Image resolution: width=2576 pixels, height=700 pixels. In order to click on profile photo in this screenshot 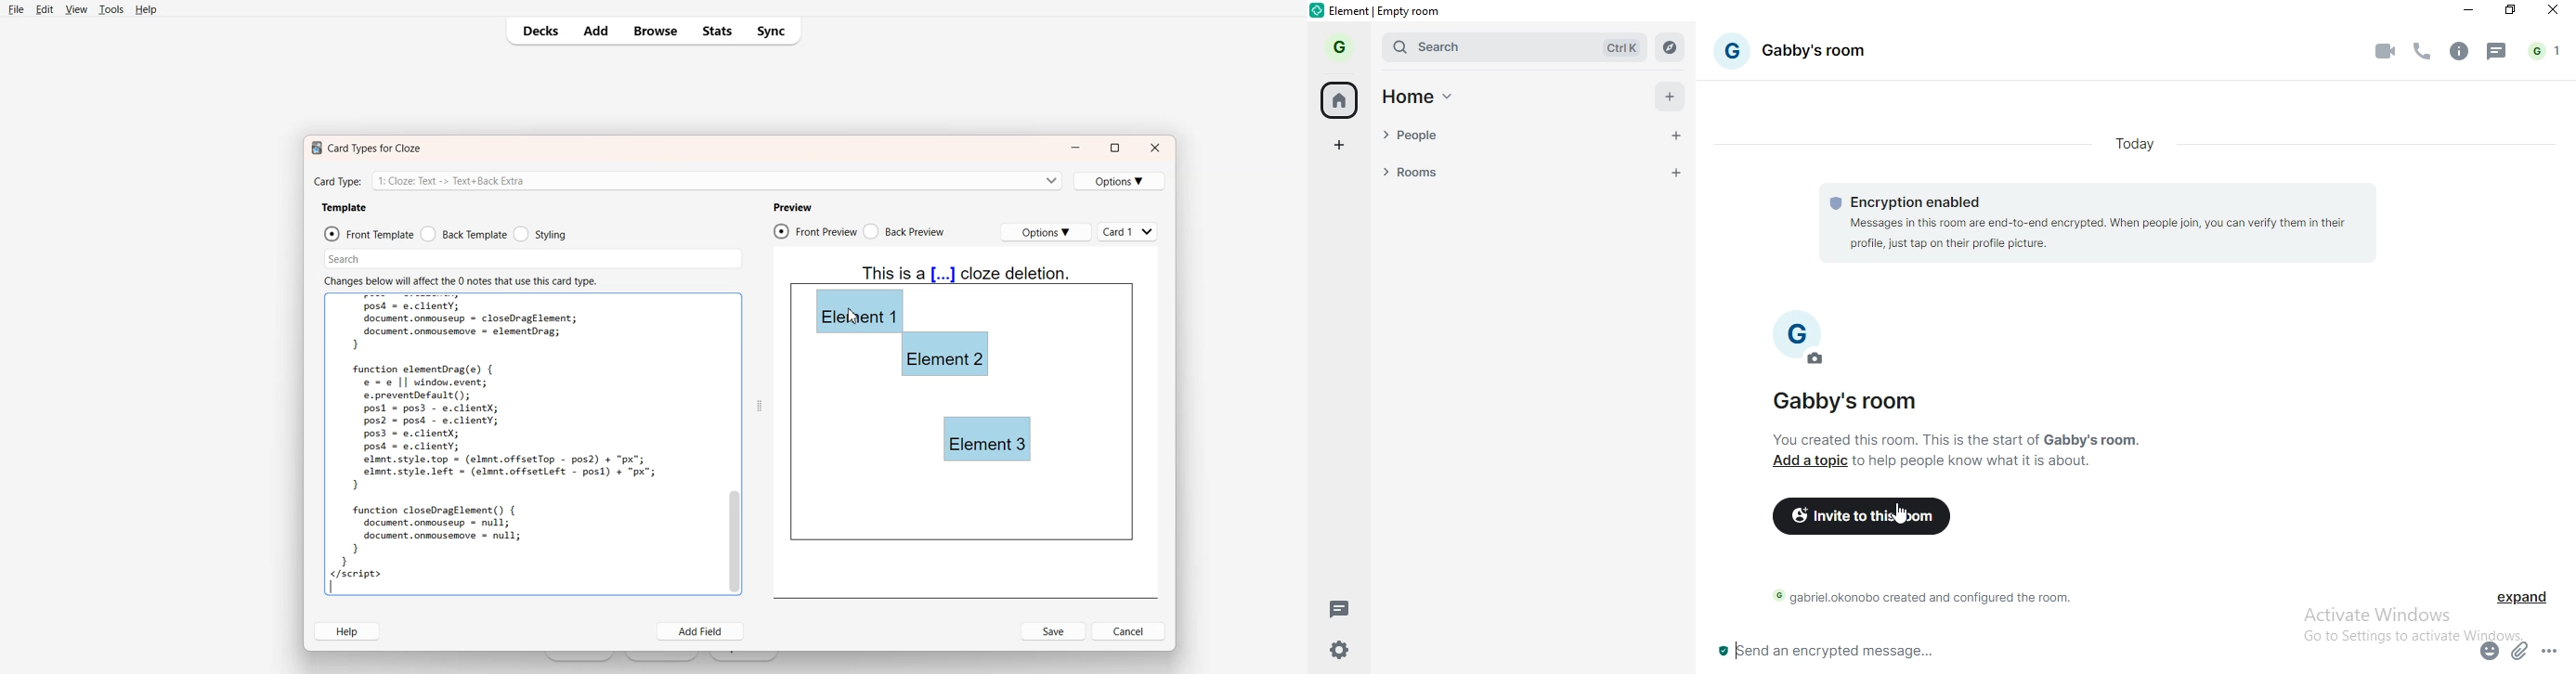, I will do `click(1799, 338)`.